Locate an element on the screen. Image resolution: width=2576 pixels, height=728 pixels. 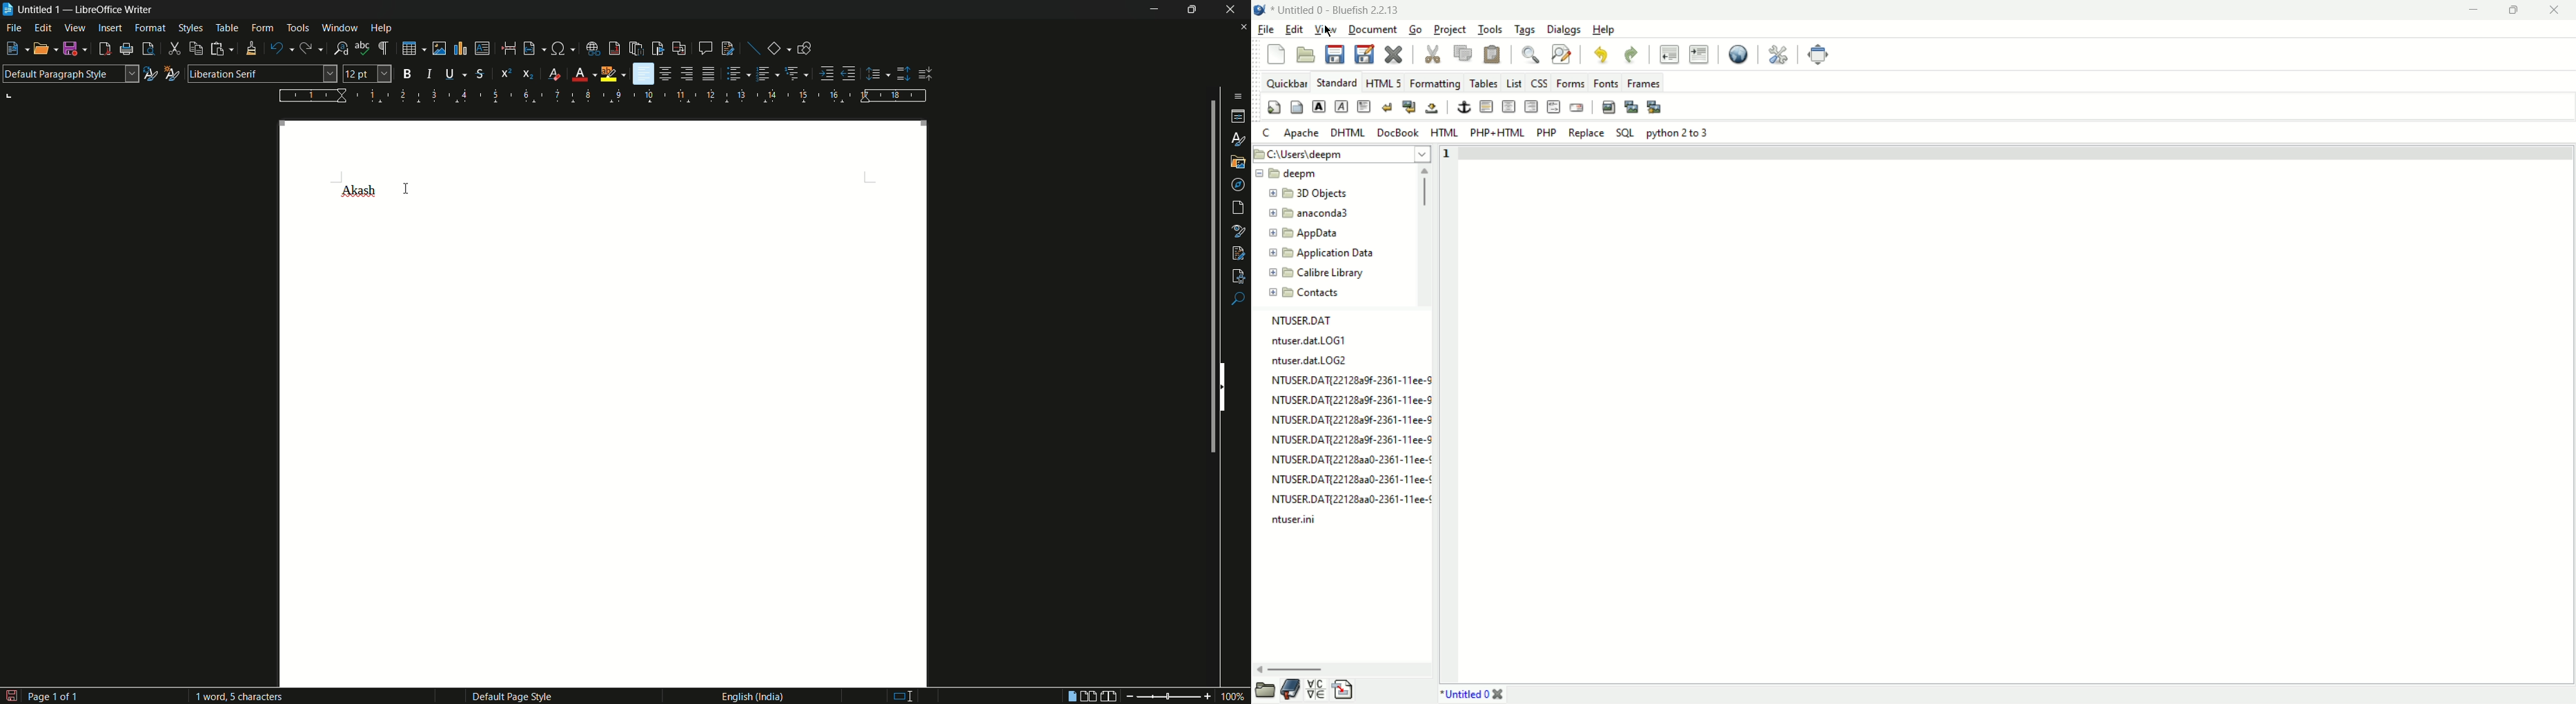
html comment is located at coordinates (1554, 108).